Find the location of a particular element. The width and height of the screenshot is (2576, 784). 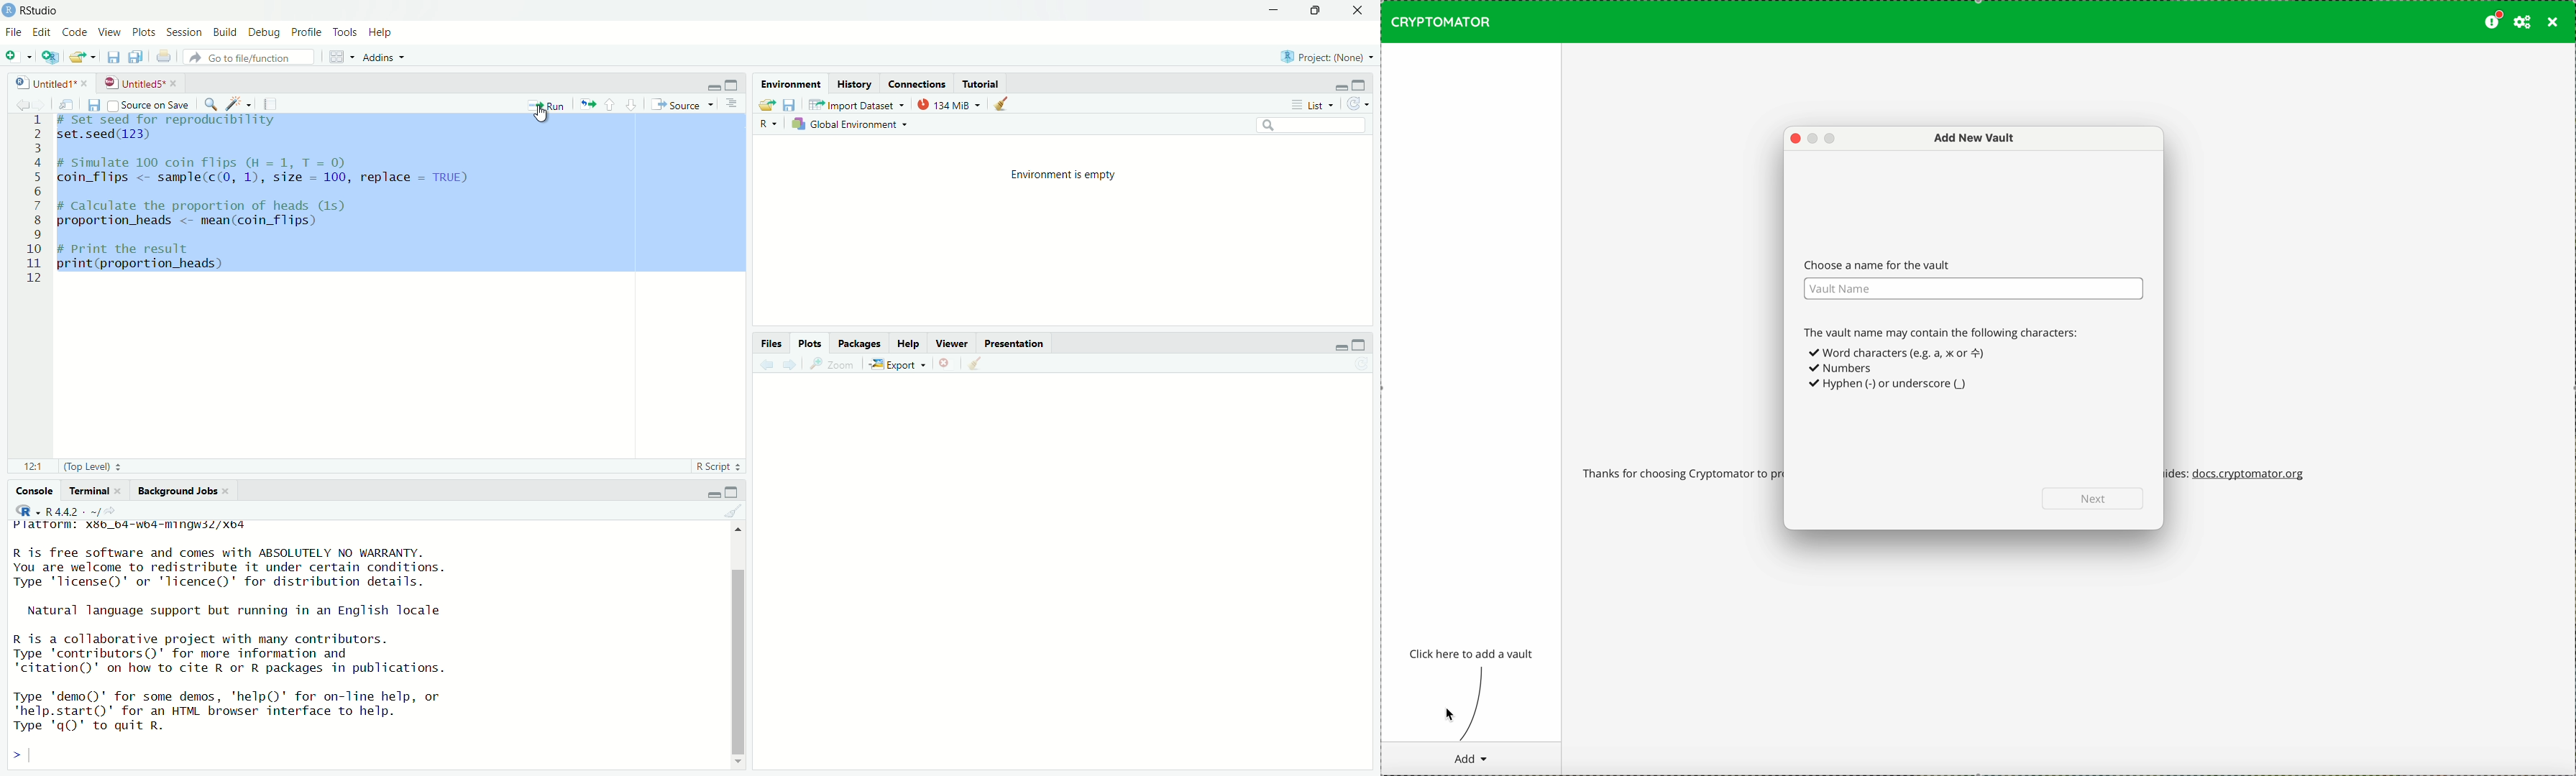

view the current working directory is located at coordinates (122, 512).